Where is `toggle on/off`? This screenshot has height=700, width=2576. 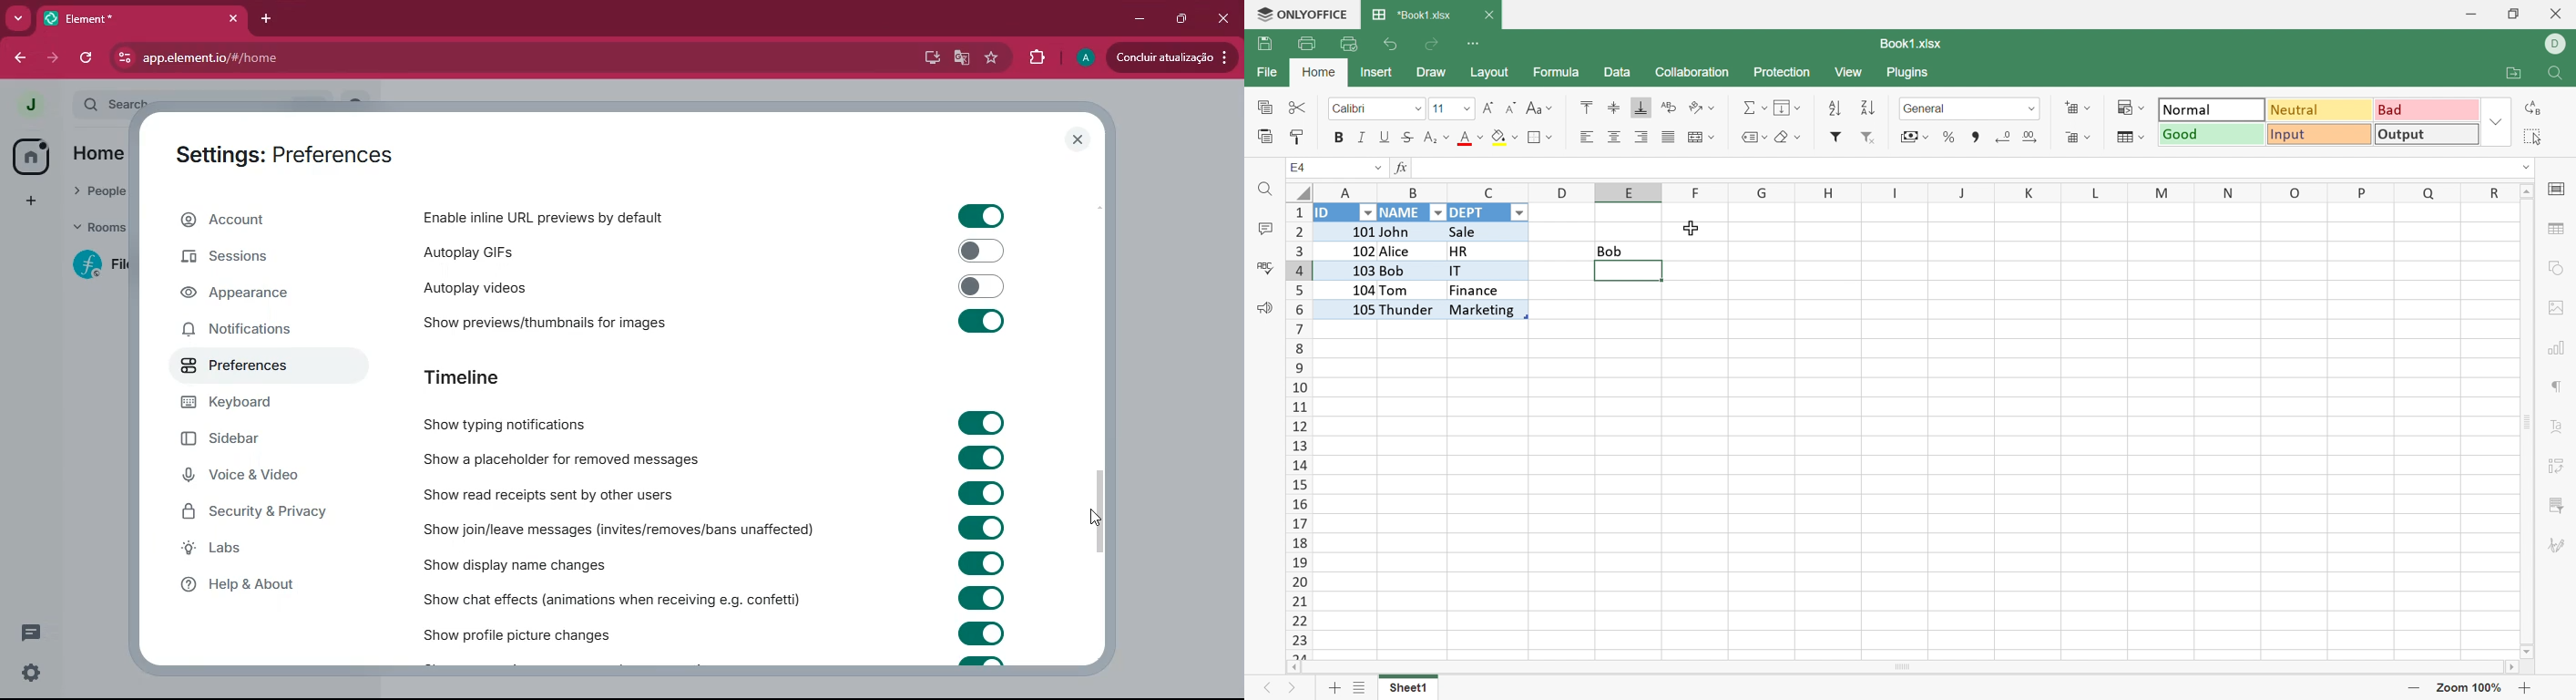 toggle on/off is located at coordinates (981, 217).